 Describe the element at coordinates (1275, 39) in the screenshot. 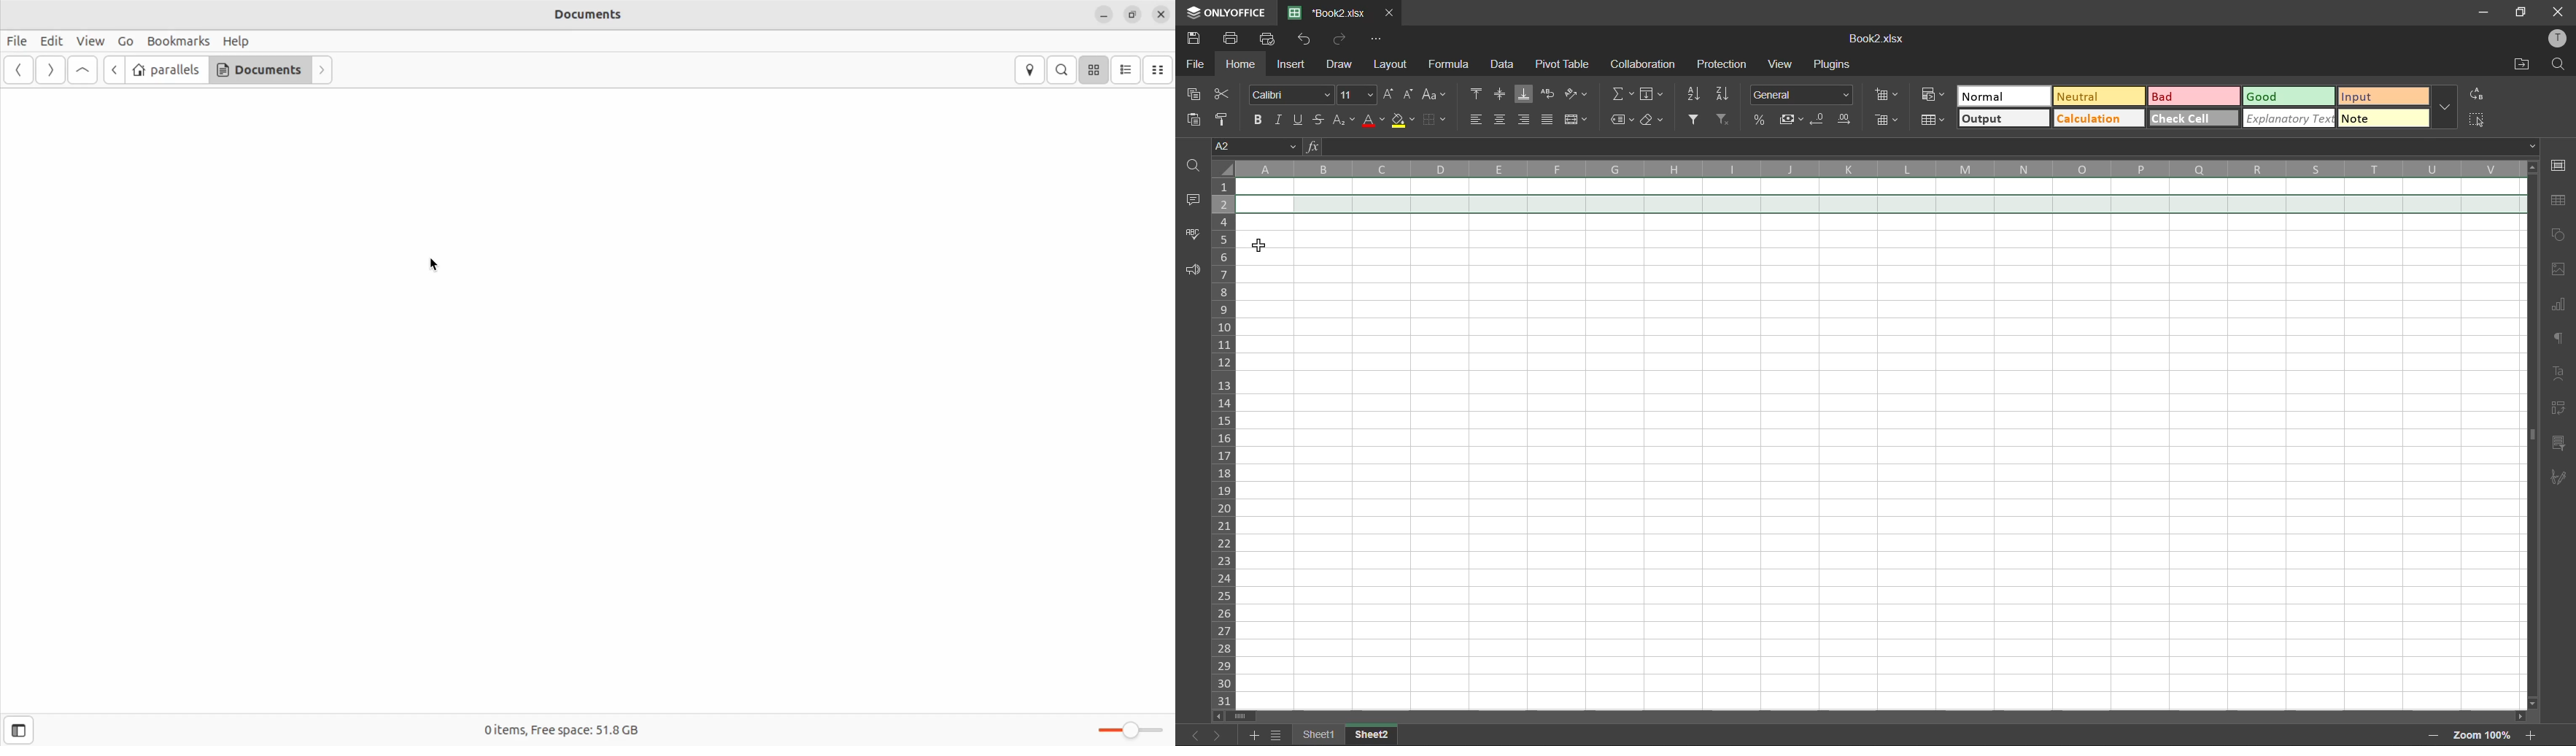

I see `quick print` at that location.